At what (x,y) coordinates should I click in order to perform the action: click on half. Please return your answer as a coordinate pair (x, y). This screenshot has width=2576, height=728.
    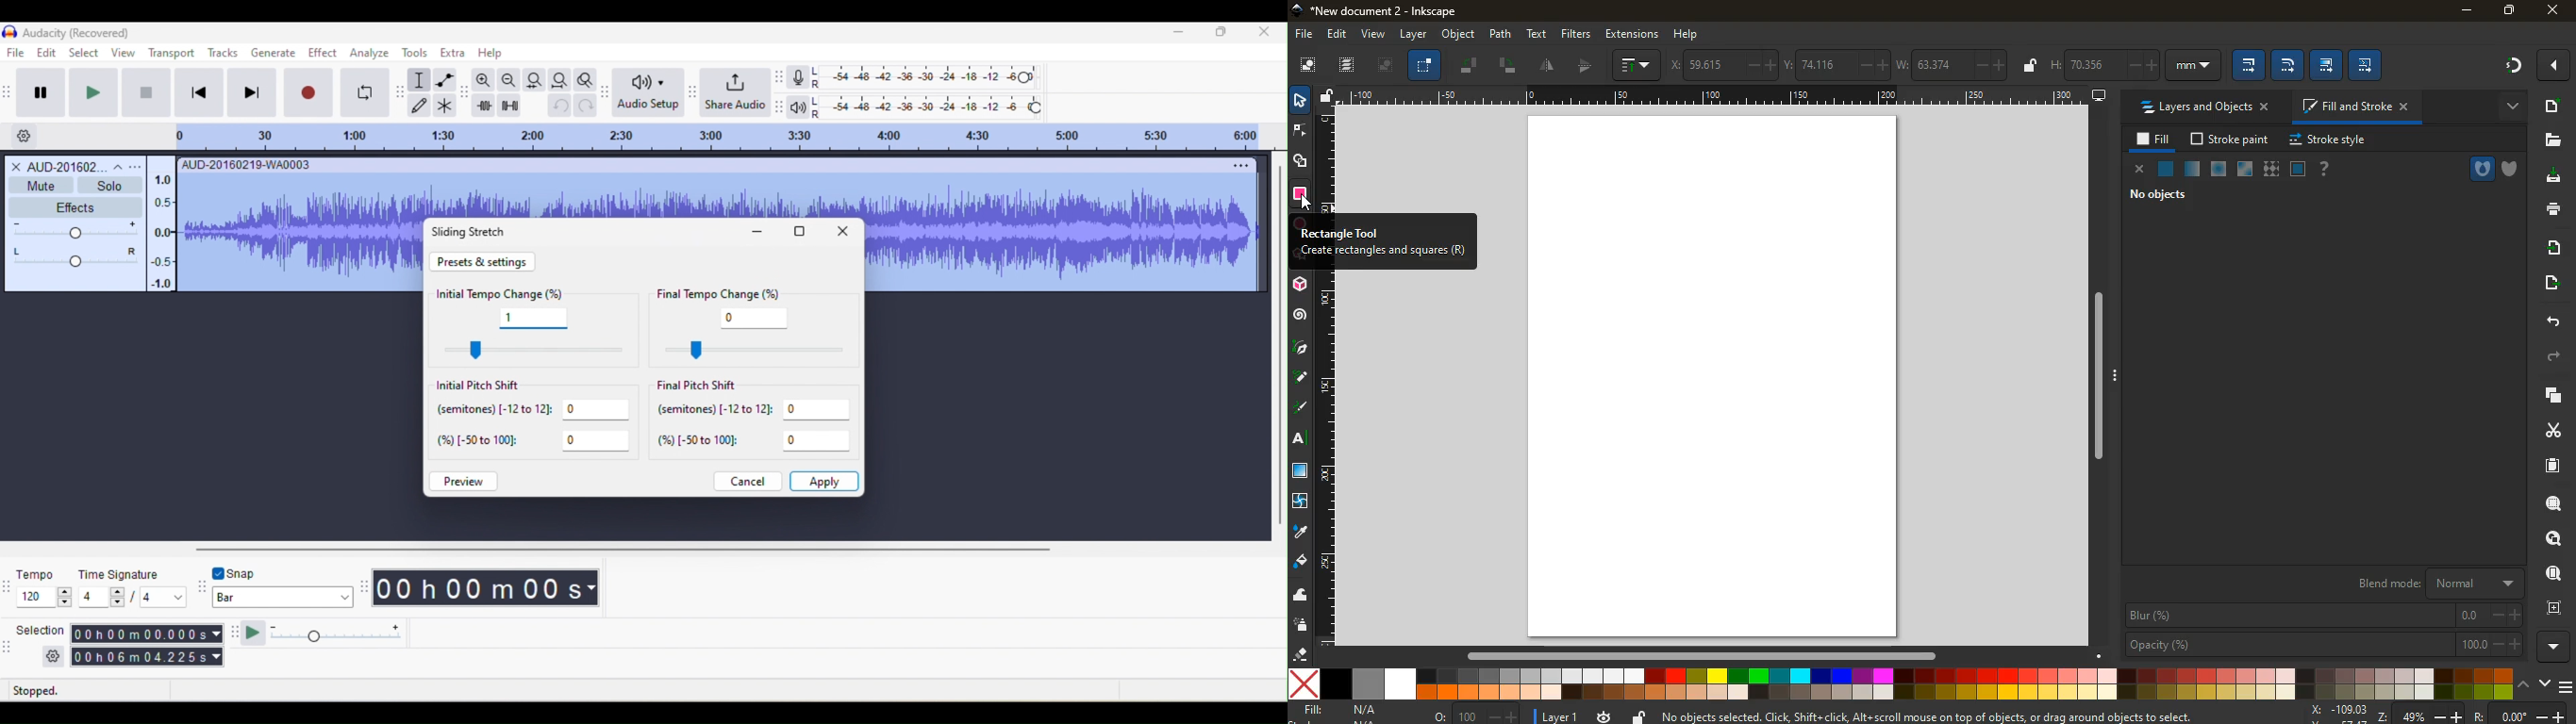
    Looking at the image, I should click on (1587, 67).